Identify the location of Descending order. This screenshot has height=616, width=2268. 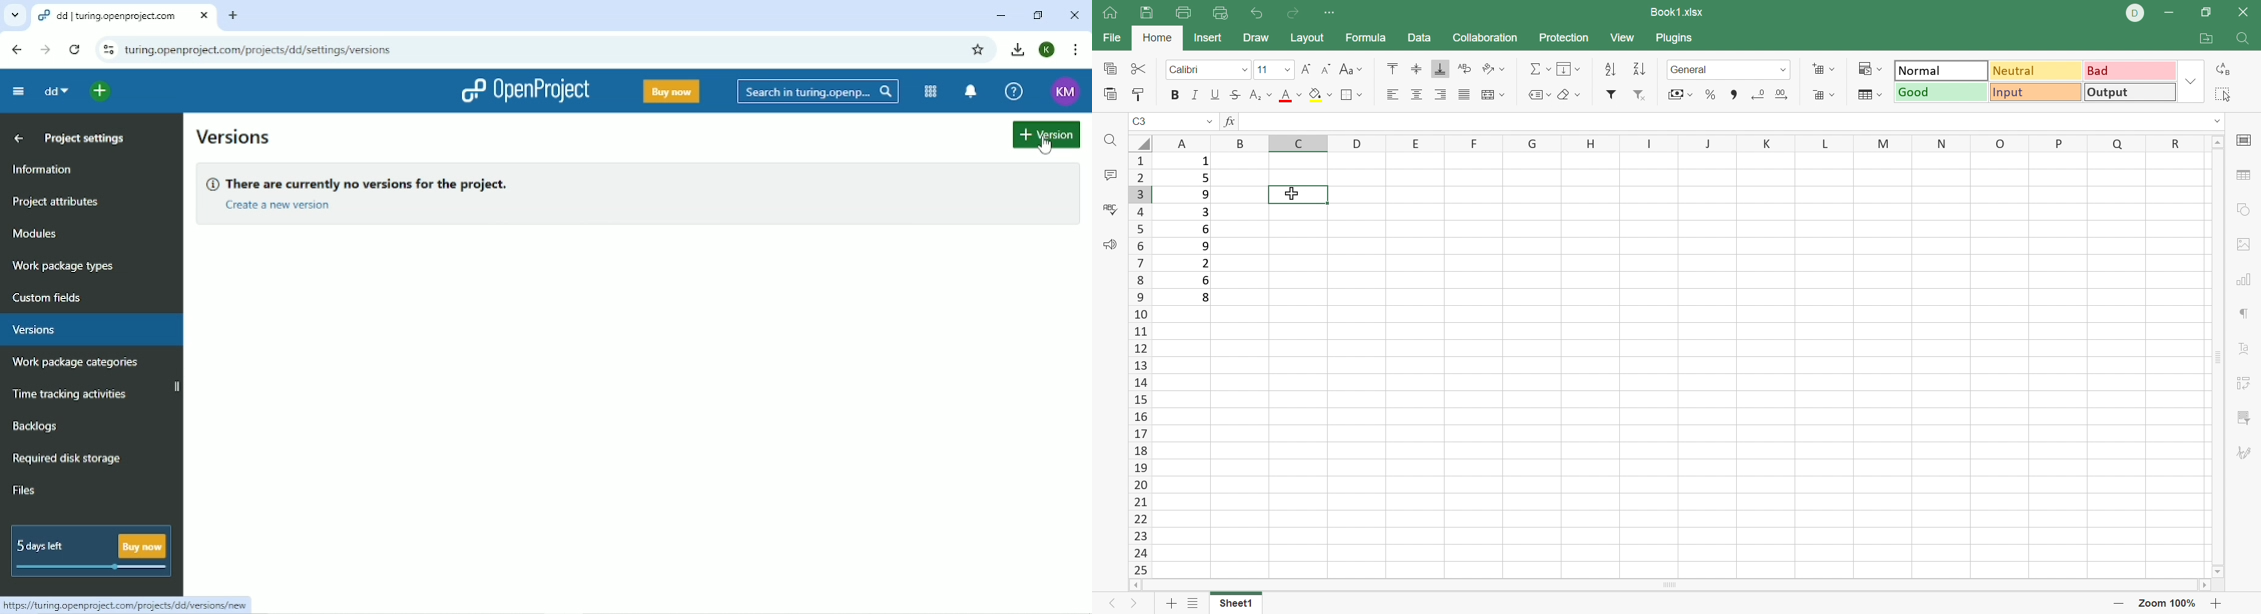
(1641, 69).